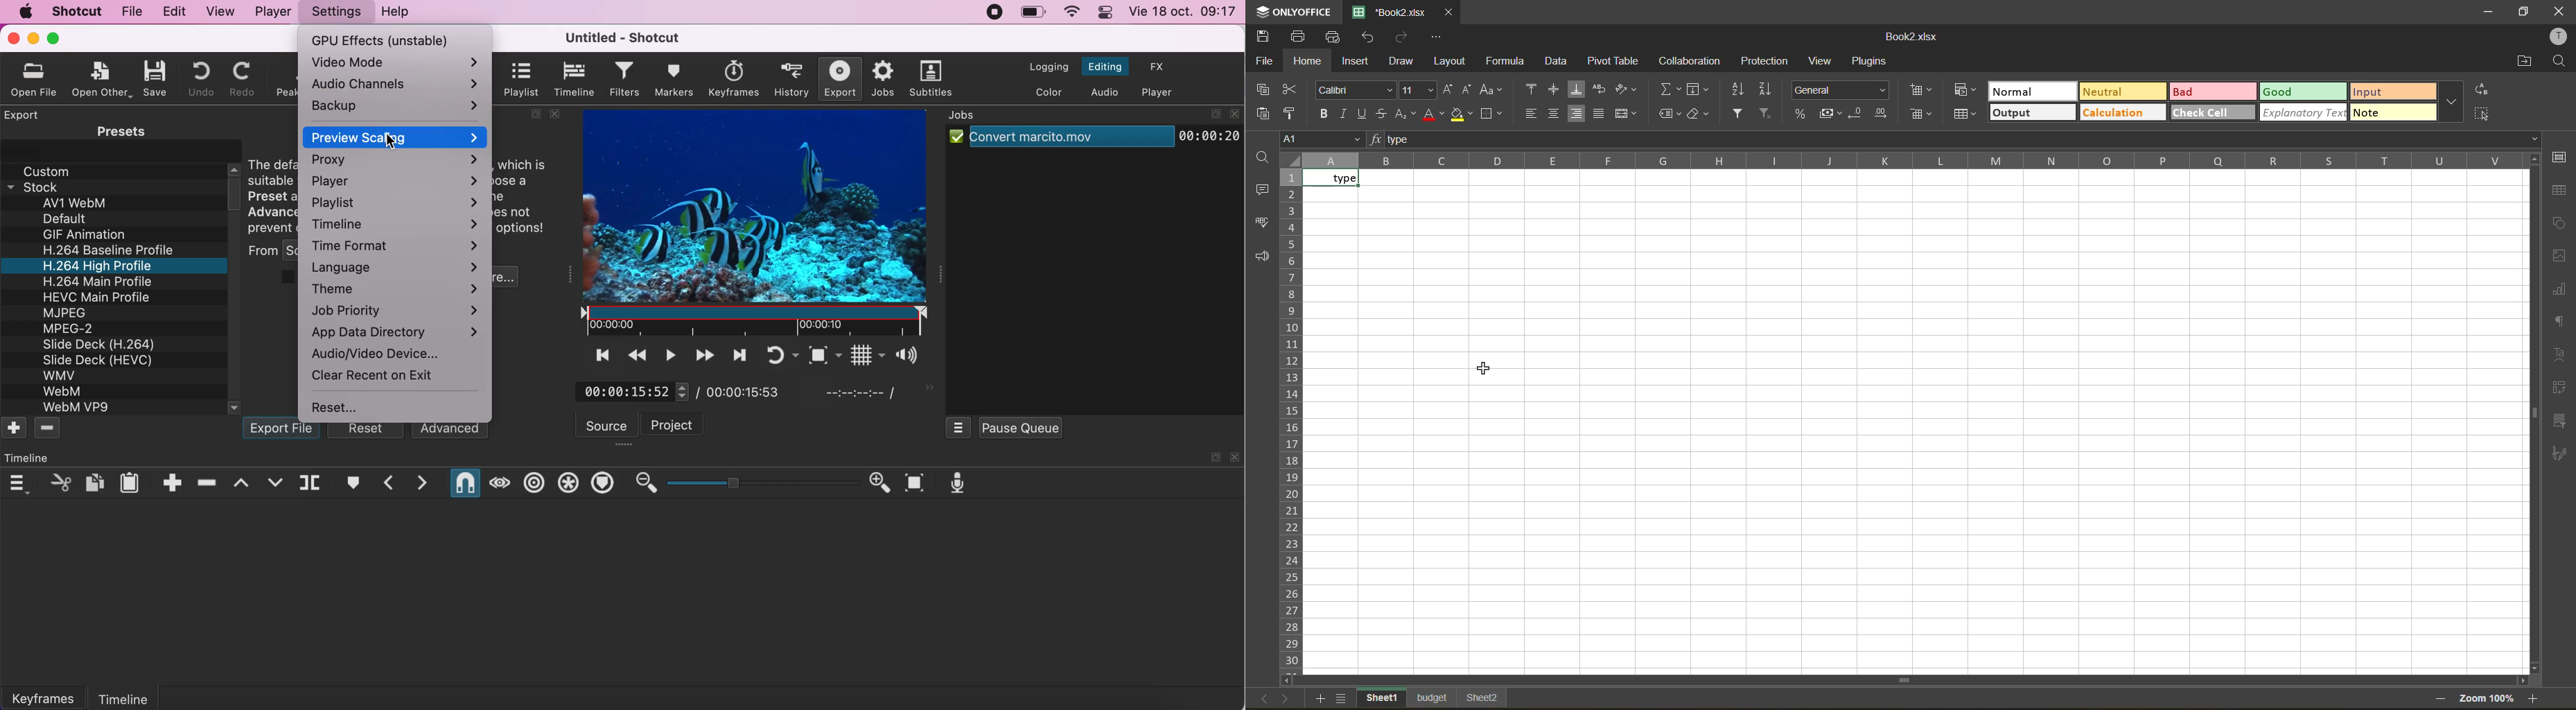 The height and width of the screenshot is (728, 2576). Describe the element at coordinates (705, 355) in the screenshot. I see `play quickly forwards` at that location.